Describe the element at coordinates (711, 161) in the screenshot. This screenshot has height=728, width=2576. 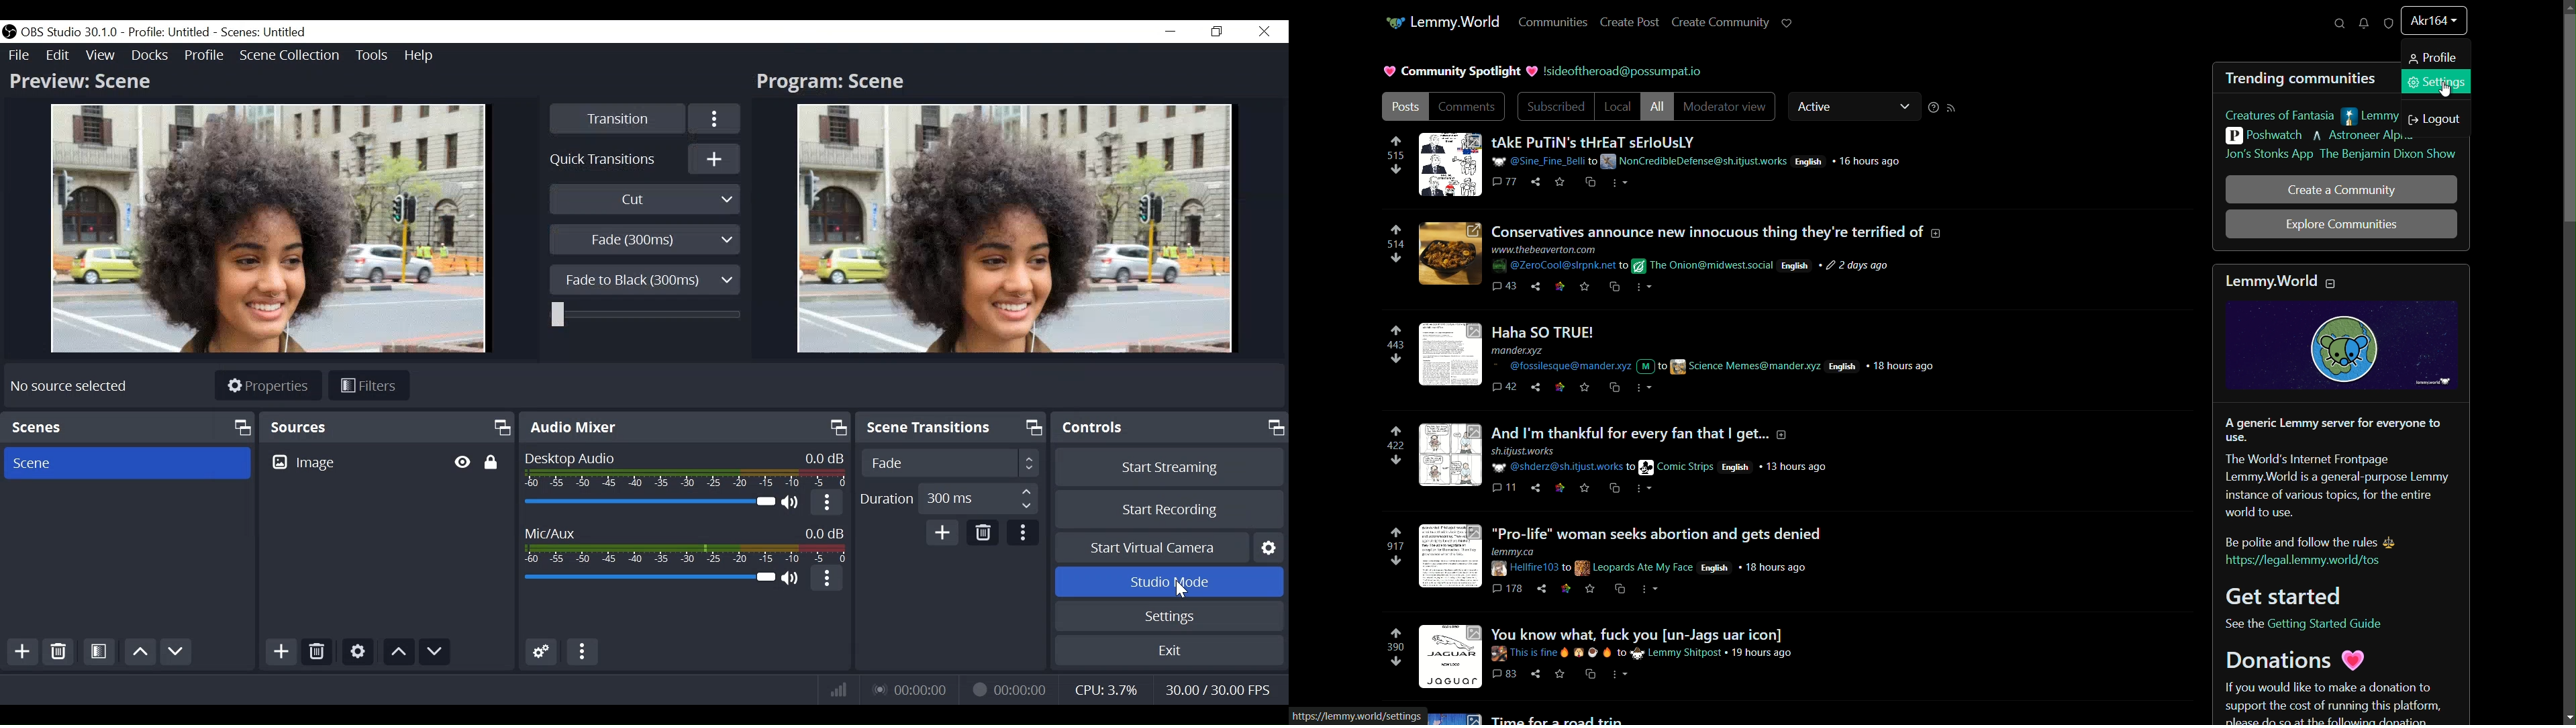
I see `Add Quick Transition` at that location.